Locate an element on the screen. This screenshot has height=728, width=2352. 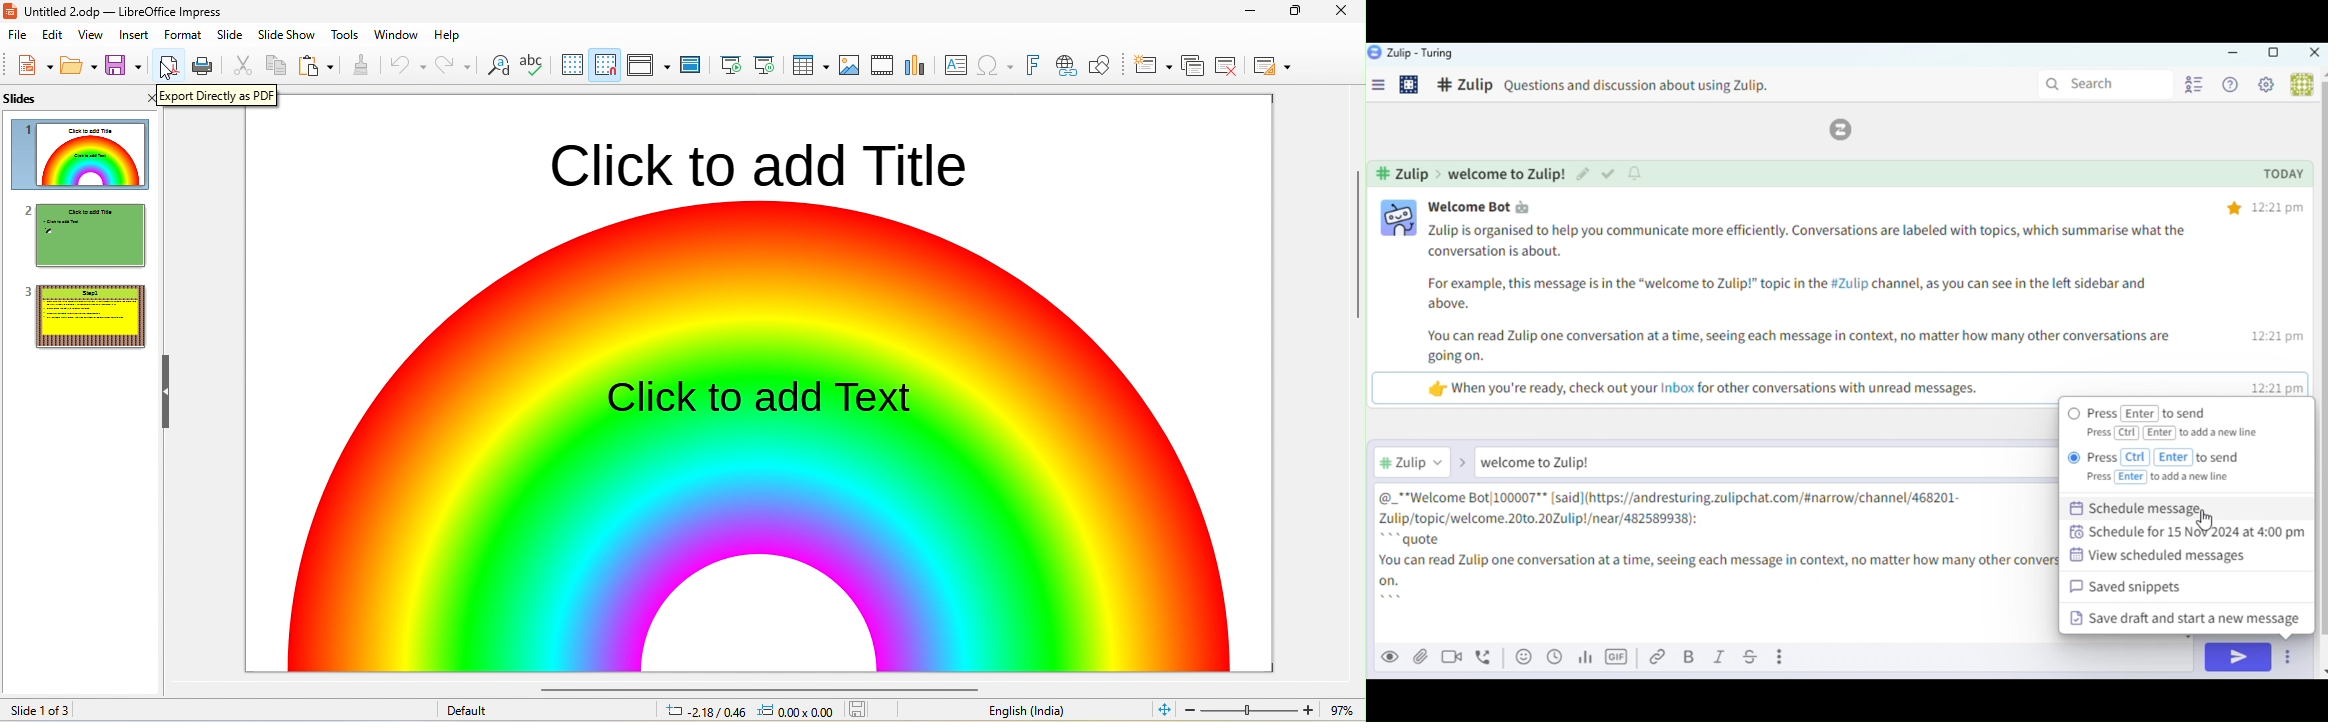
channel is located at coordinates (1472, 173).